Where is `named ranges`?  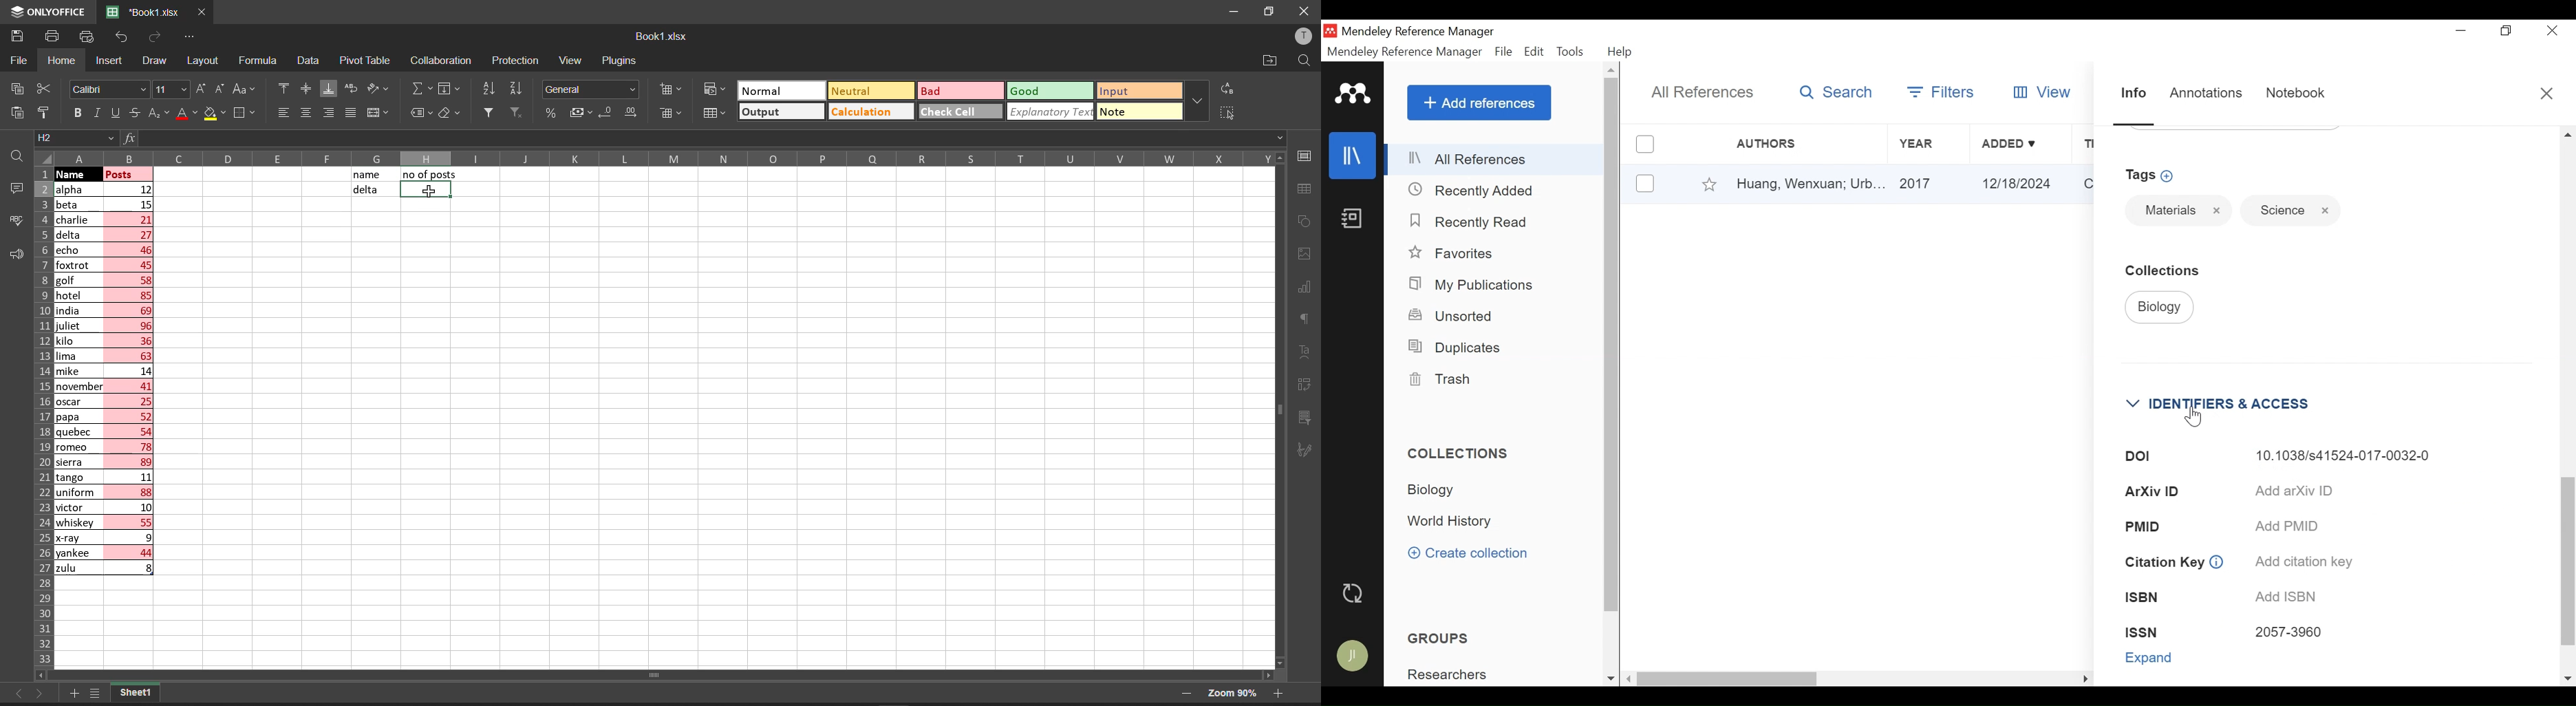
named ranges is located at coordinates (420, 114).